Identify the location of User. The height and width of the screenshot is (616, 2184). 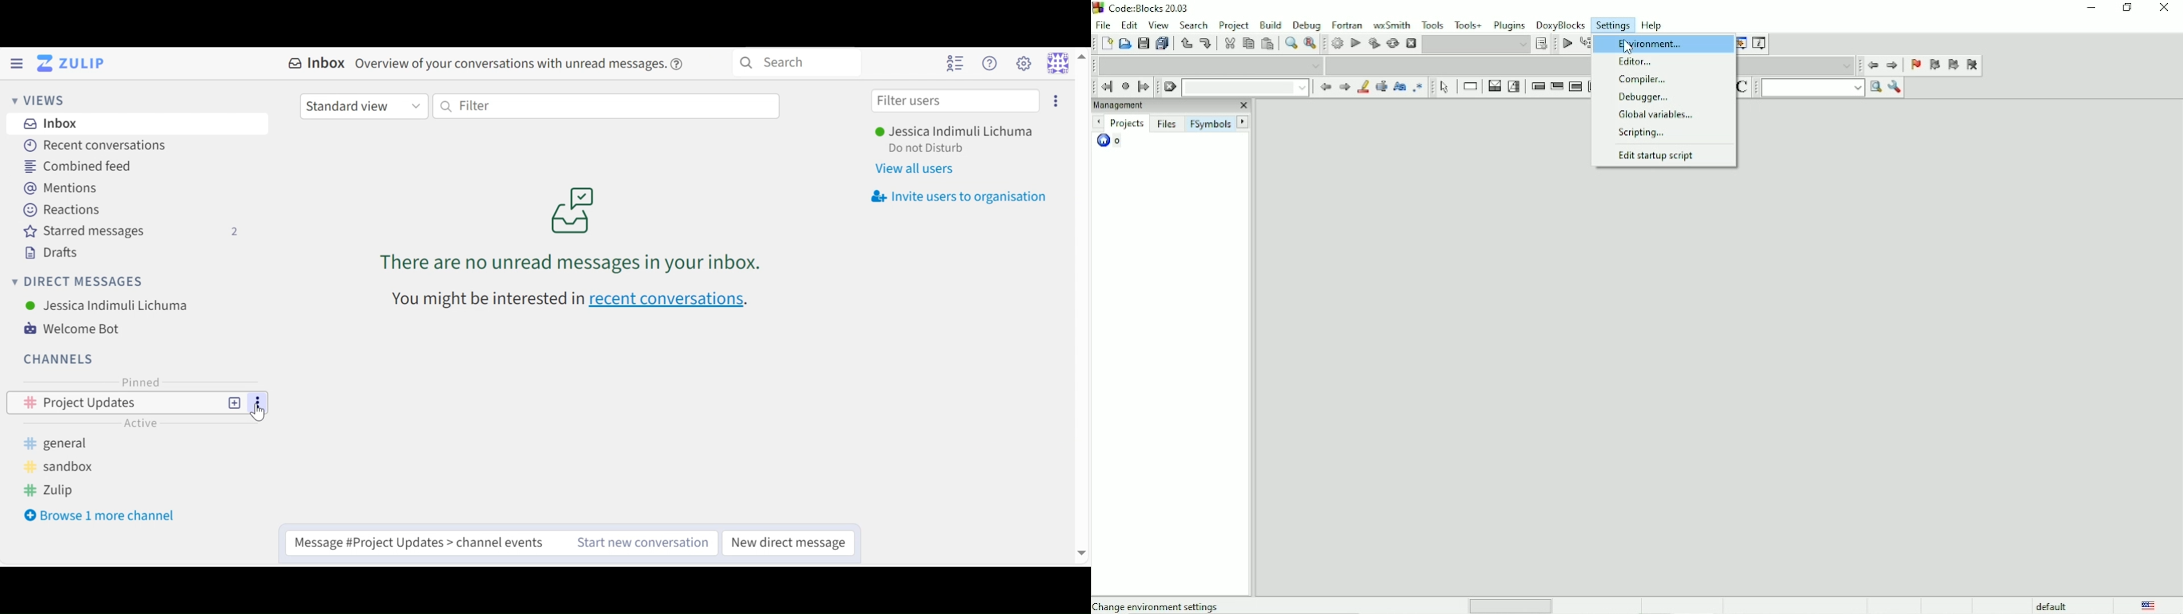
(111, 306).